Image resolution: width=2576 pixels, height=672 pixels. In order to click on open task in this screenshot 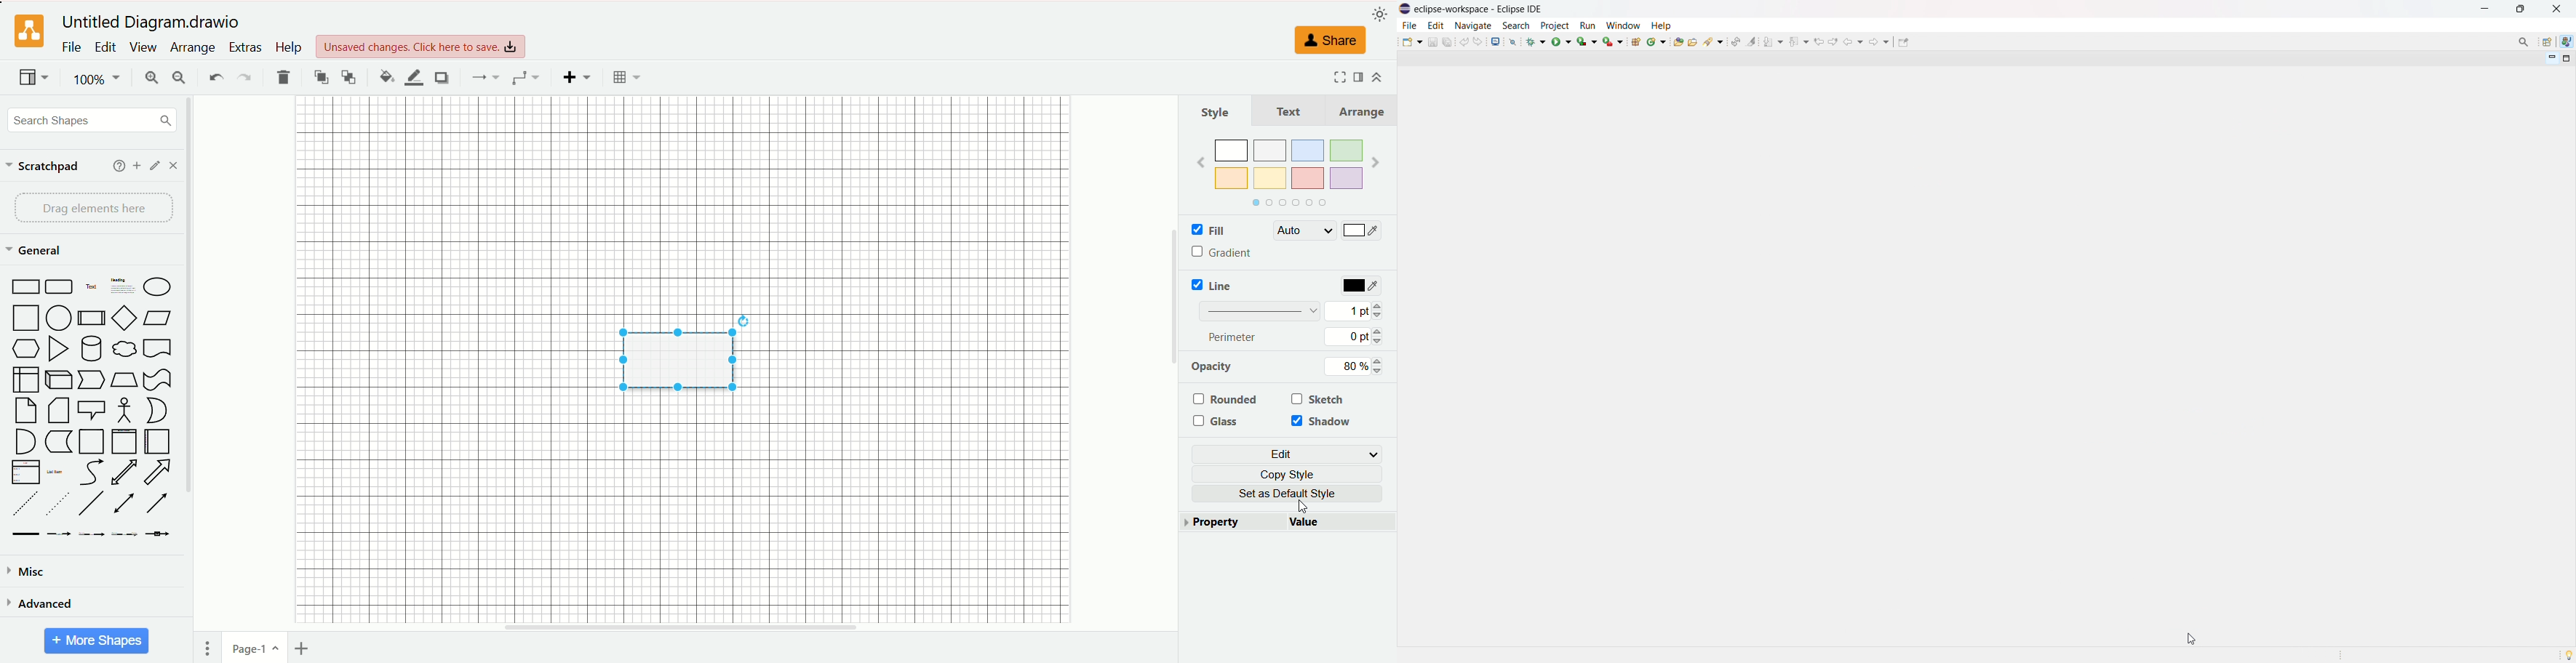, I will do `click(1694, 41)`.